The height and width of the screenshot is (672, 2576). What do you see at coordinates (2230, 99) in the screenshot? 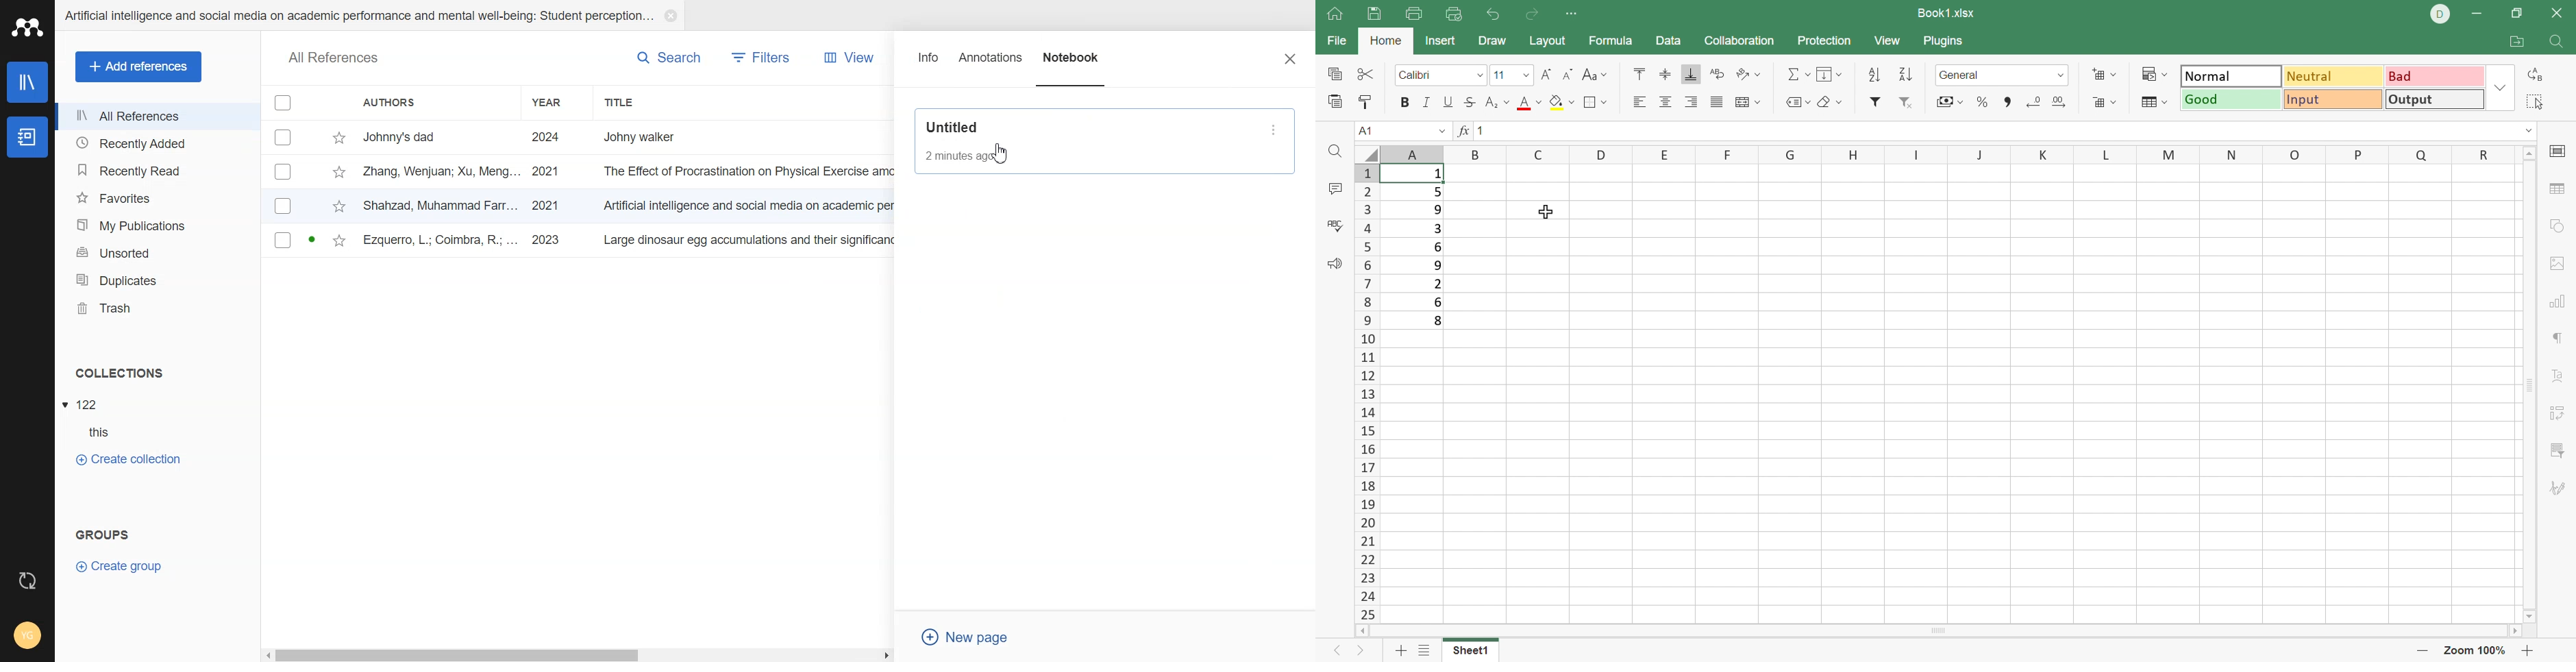
I see `Good` at bounding box center [2230, 99].